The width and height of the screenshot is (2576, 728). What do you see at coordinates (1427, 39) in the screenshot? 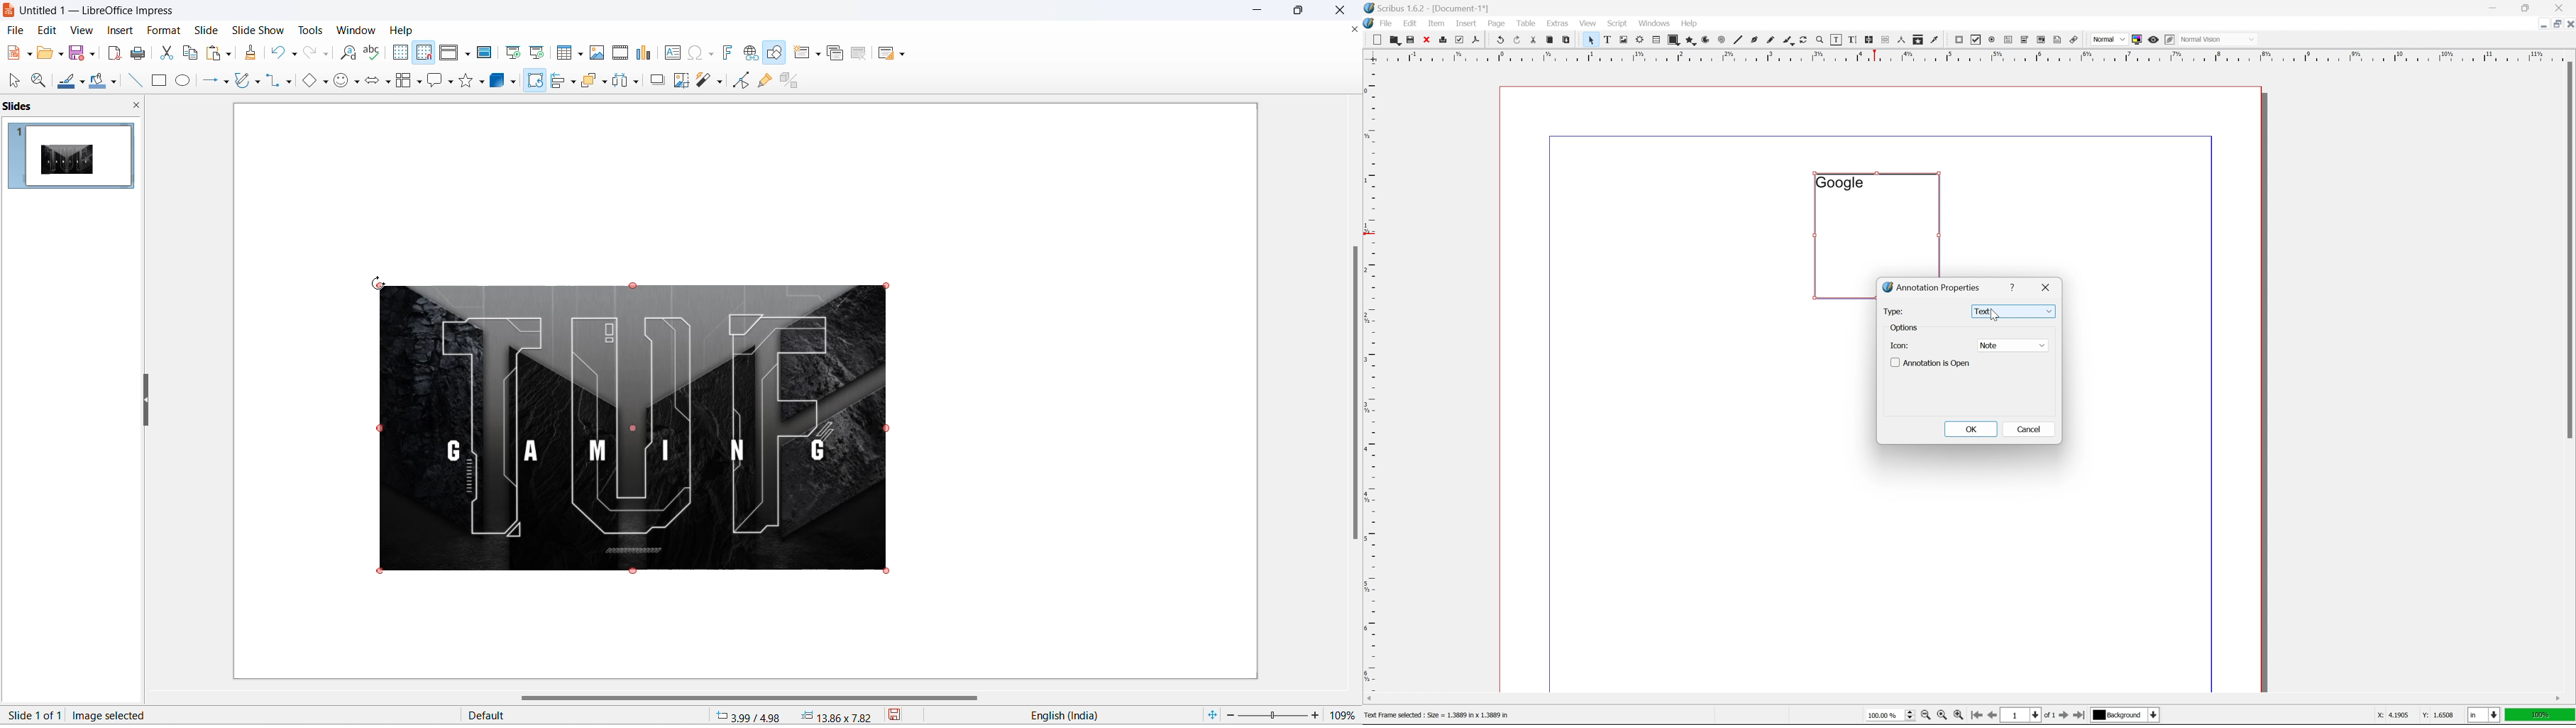
I see `close` at bounding box center [1427, 39].